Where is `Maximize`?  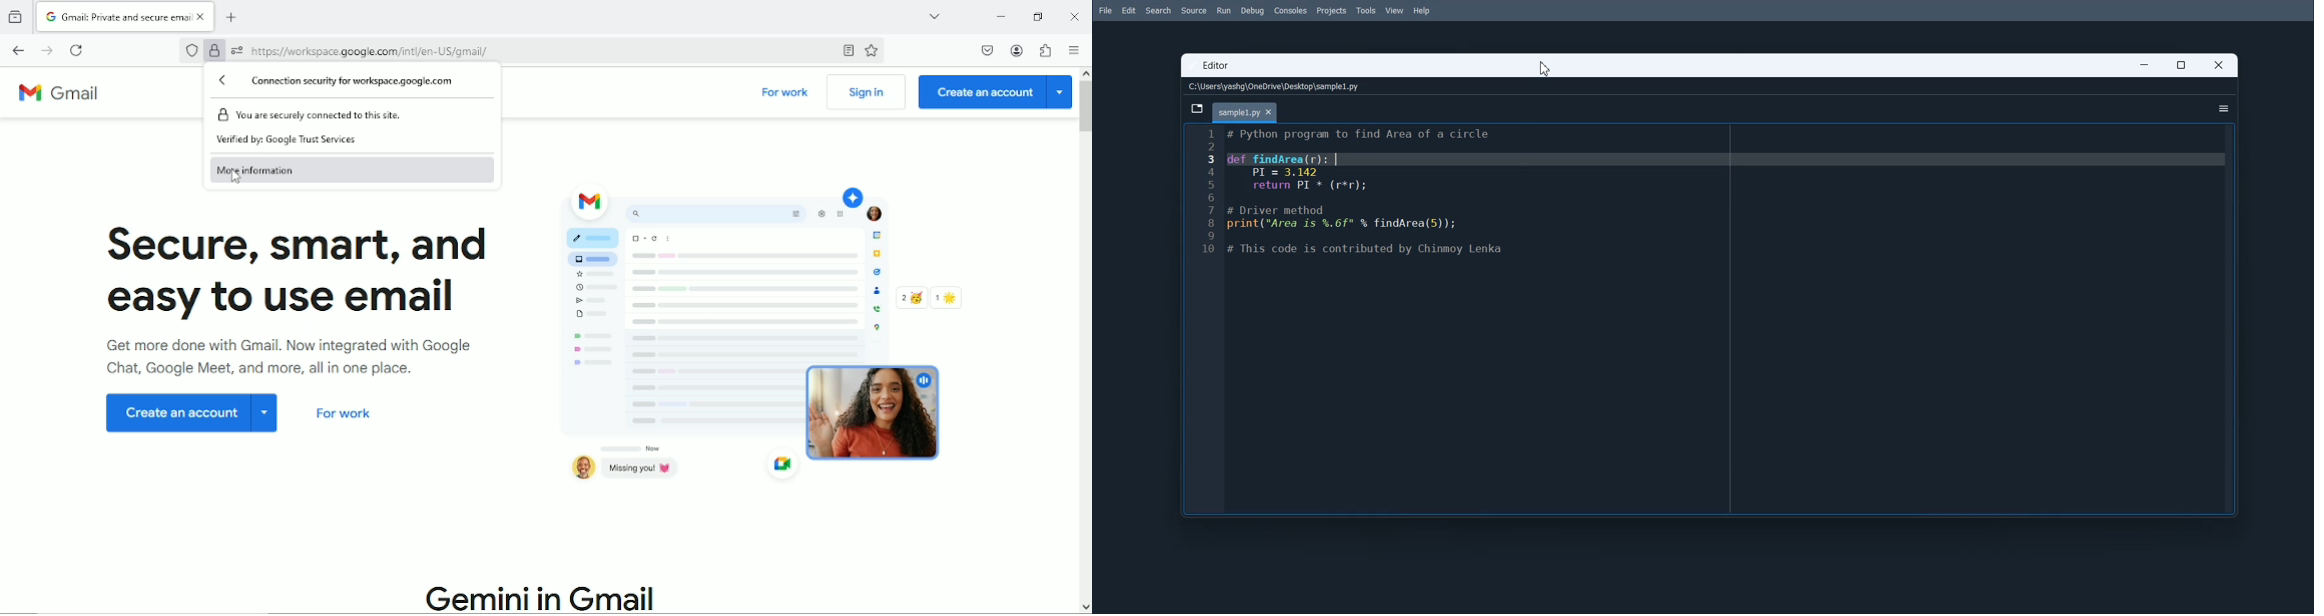
Maximize is located at coordinates (2181, 64).